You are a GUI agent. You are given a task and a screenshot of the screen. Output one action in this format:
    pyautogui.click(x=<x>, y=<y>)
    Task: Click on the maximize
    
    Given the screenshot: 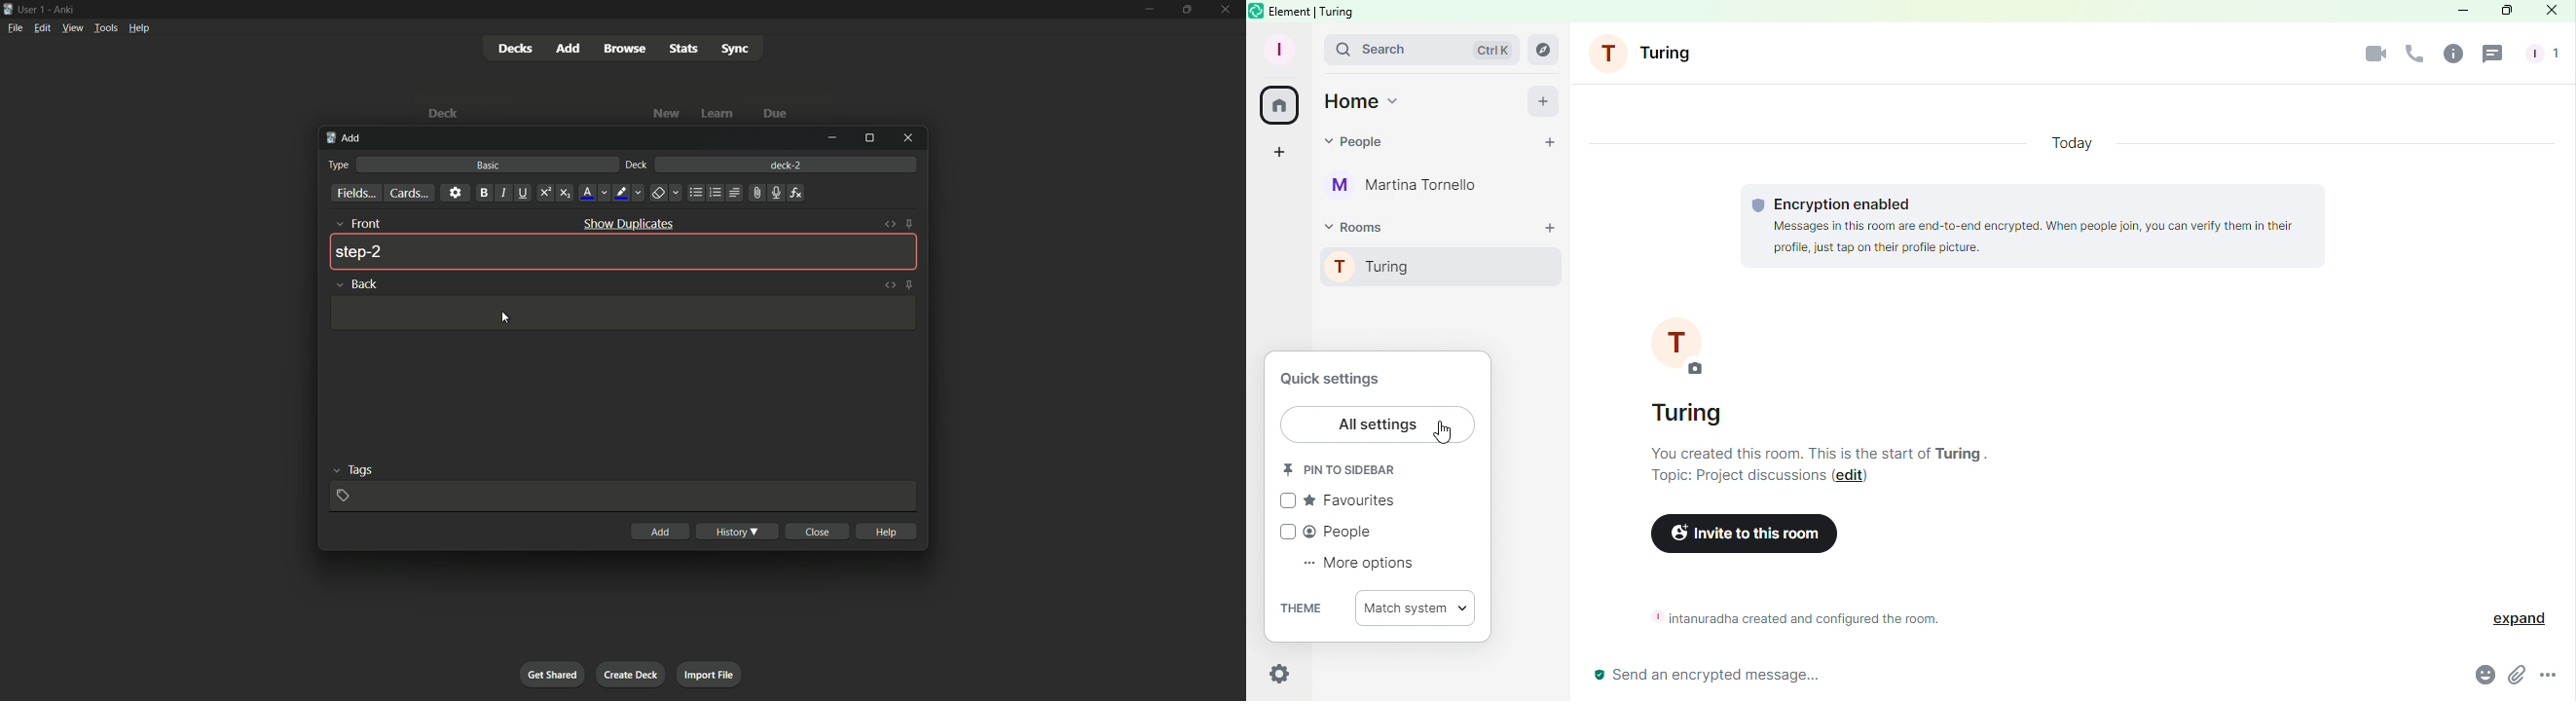 What is the action you would take?
    pyautogui.click(x=1186, y=9)
    